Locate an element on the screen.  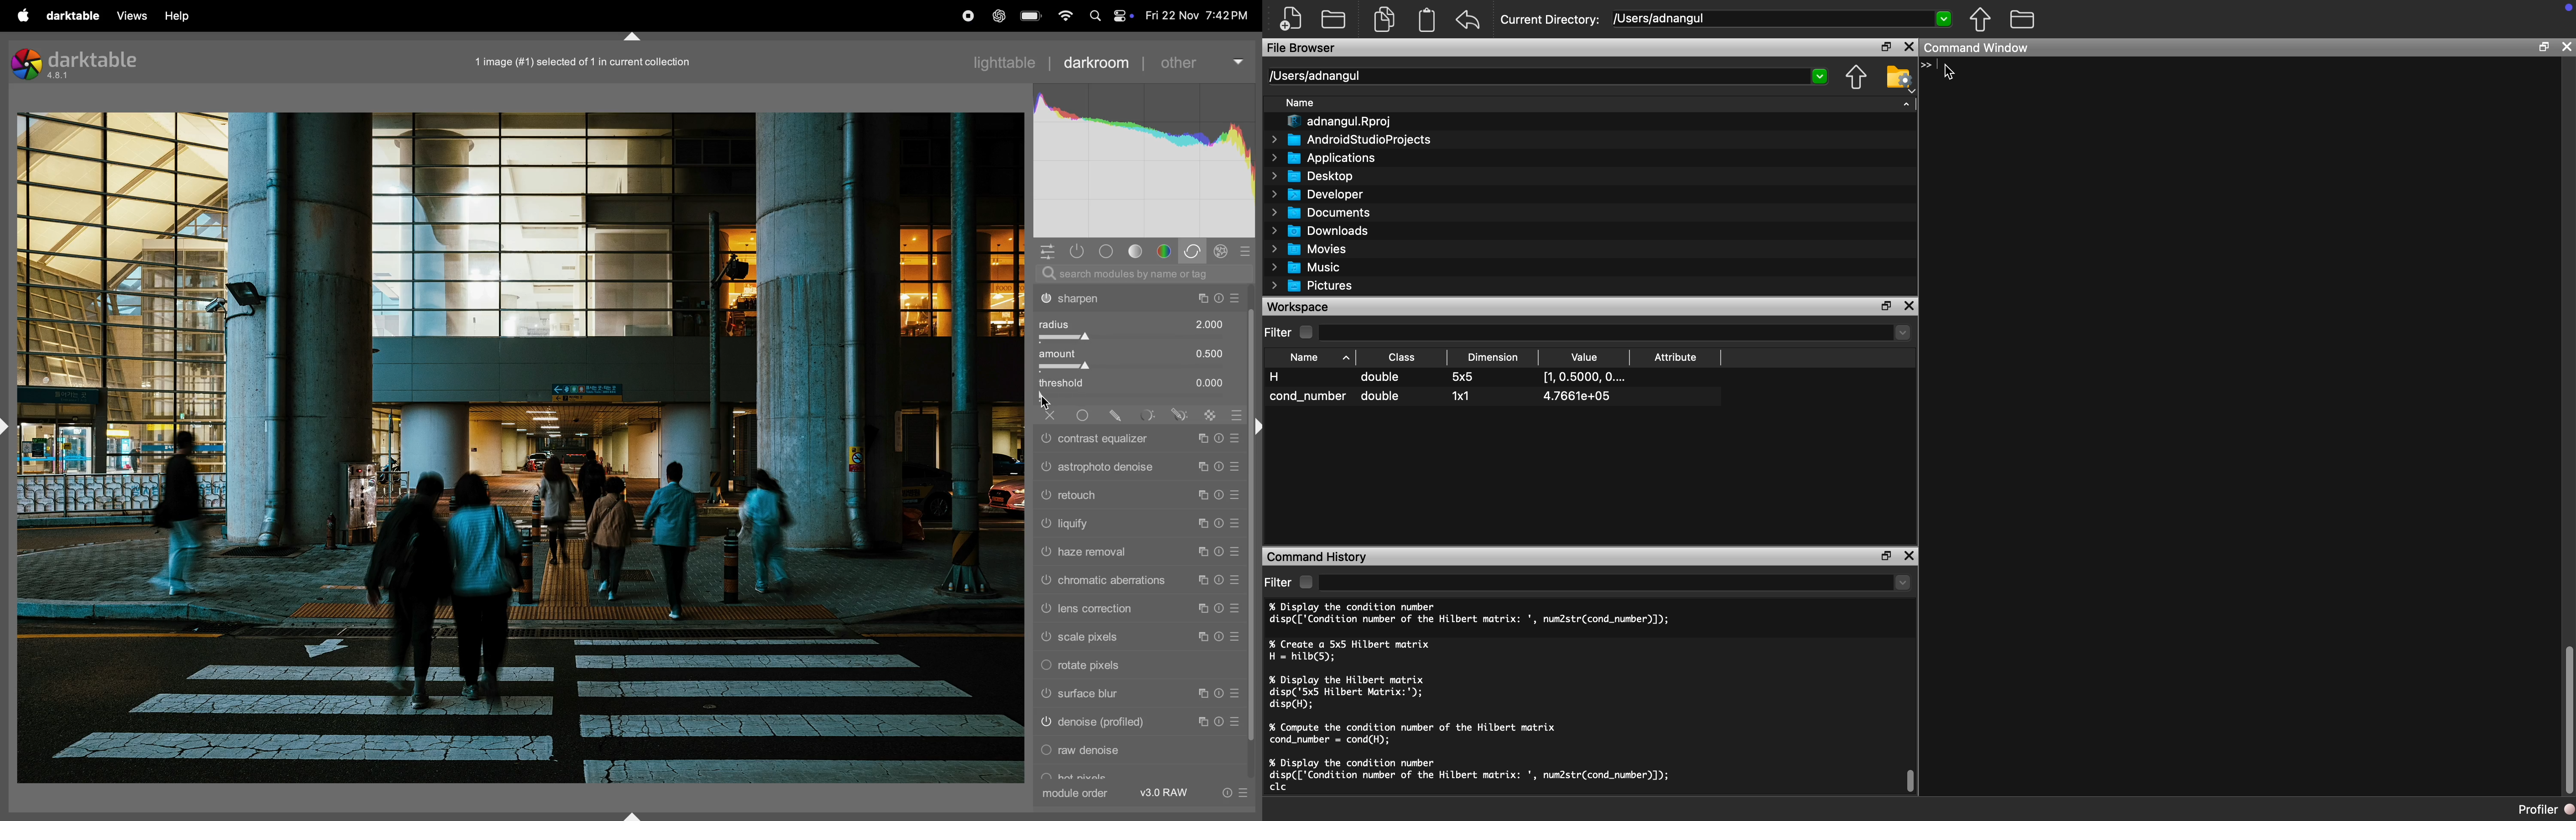
histogram is located at coordinates (1146, 159).